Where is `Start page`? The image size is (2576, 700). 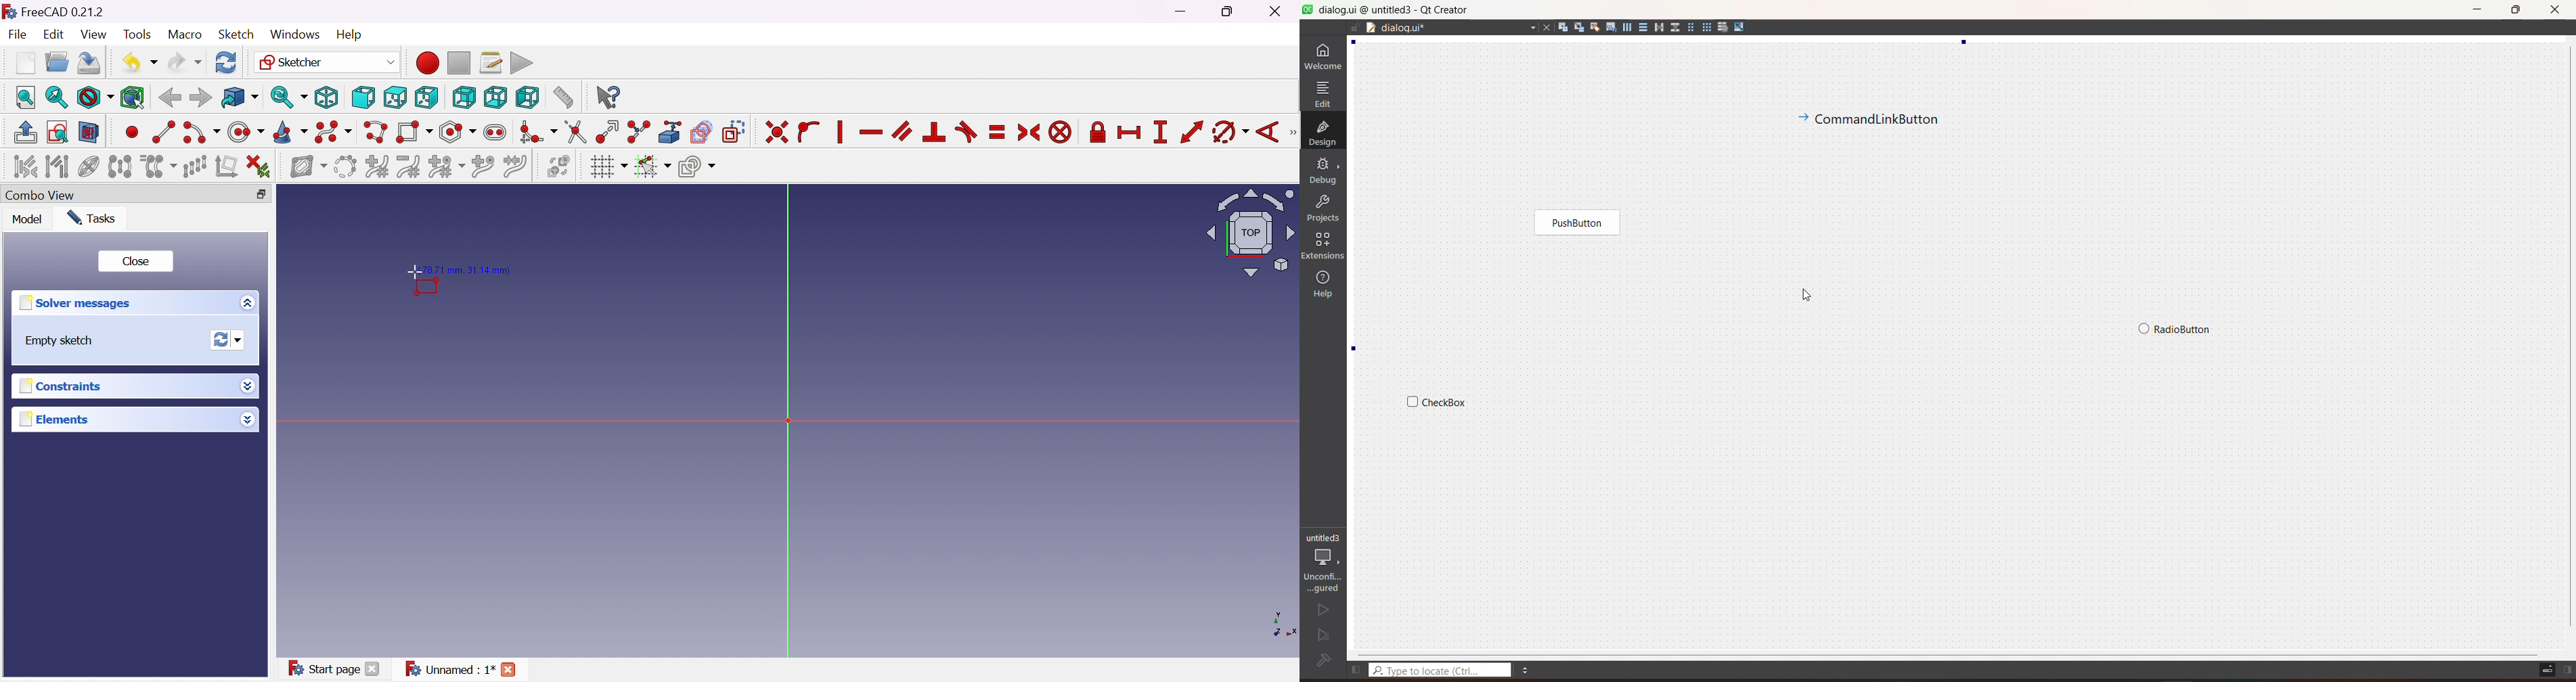
Start page is located at coordinates (321, 668).